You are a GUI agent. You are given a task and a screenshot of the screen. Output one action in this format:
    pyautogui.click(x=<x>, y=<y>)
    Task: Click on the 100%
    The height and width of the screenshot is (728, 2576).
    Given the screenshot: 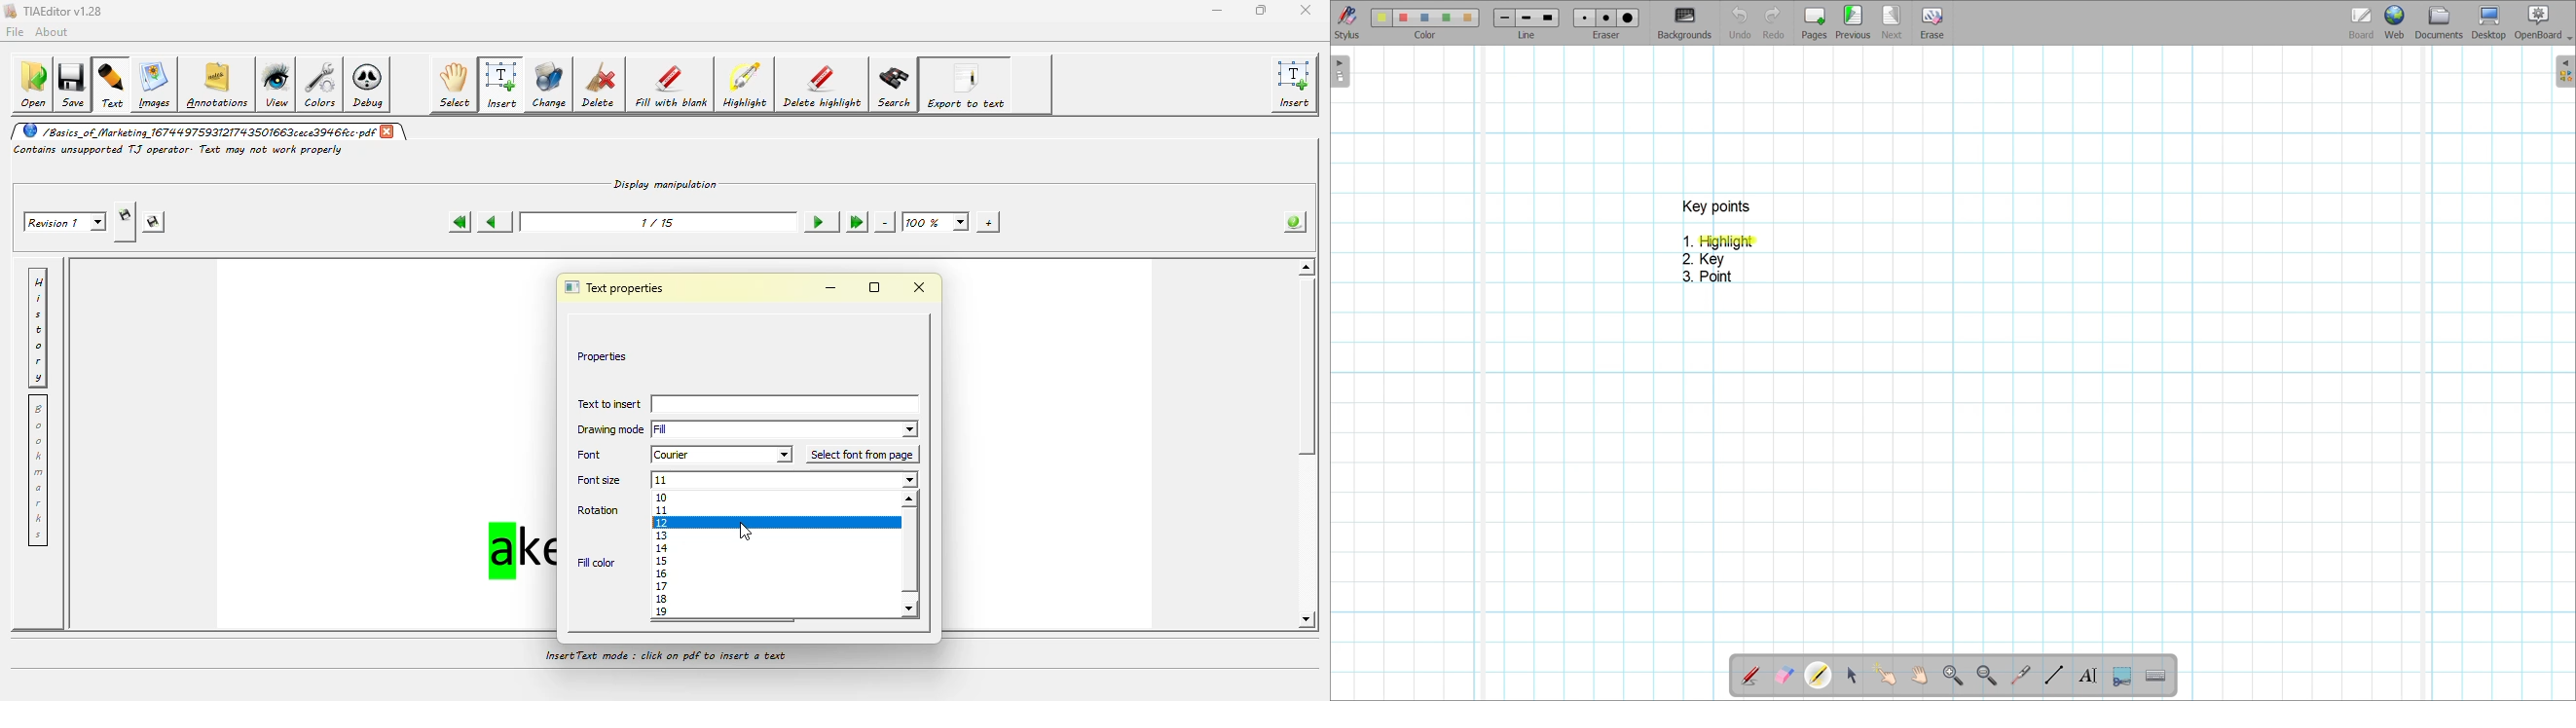 What is the action you would take?
    pyautogui.click(x=936, y=221)
    